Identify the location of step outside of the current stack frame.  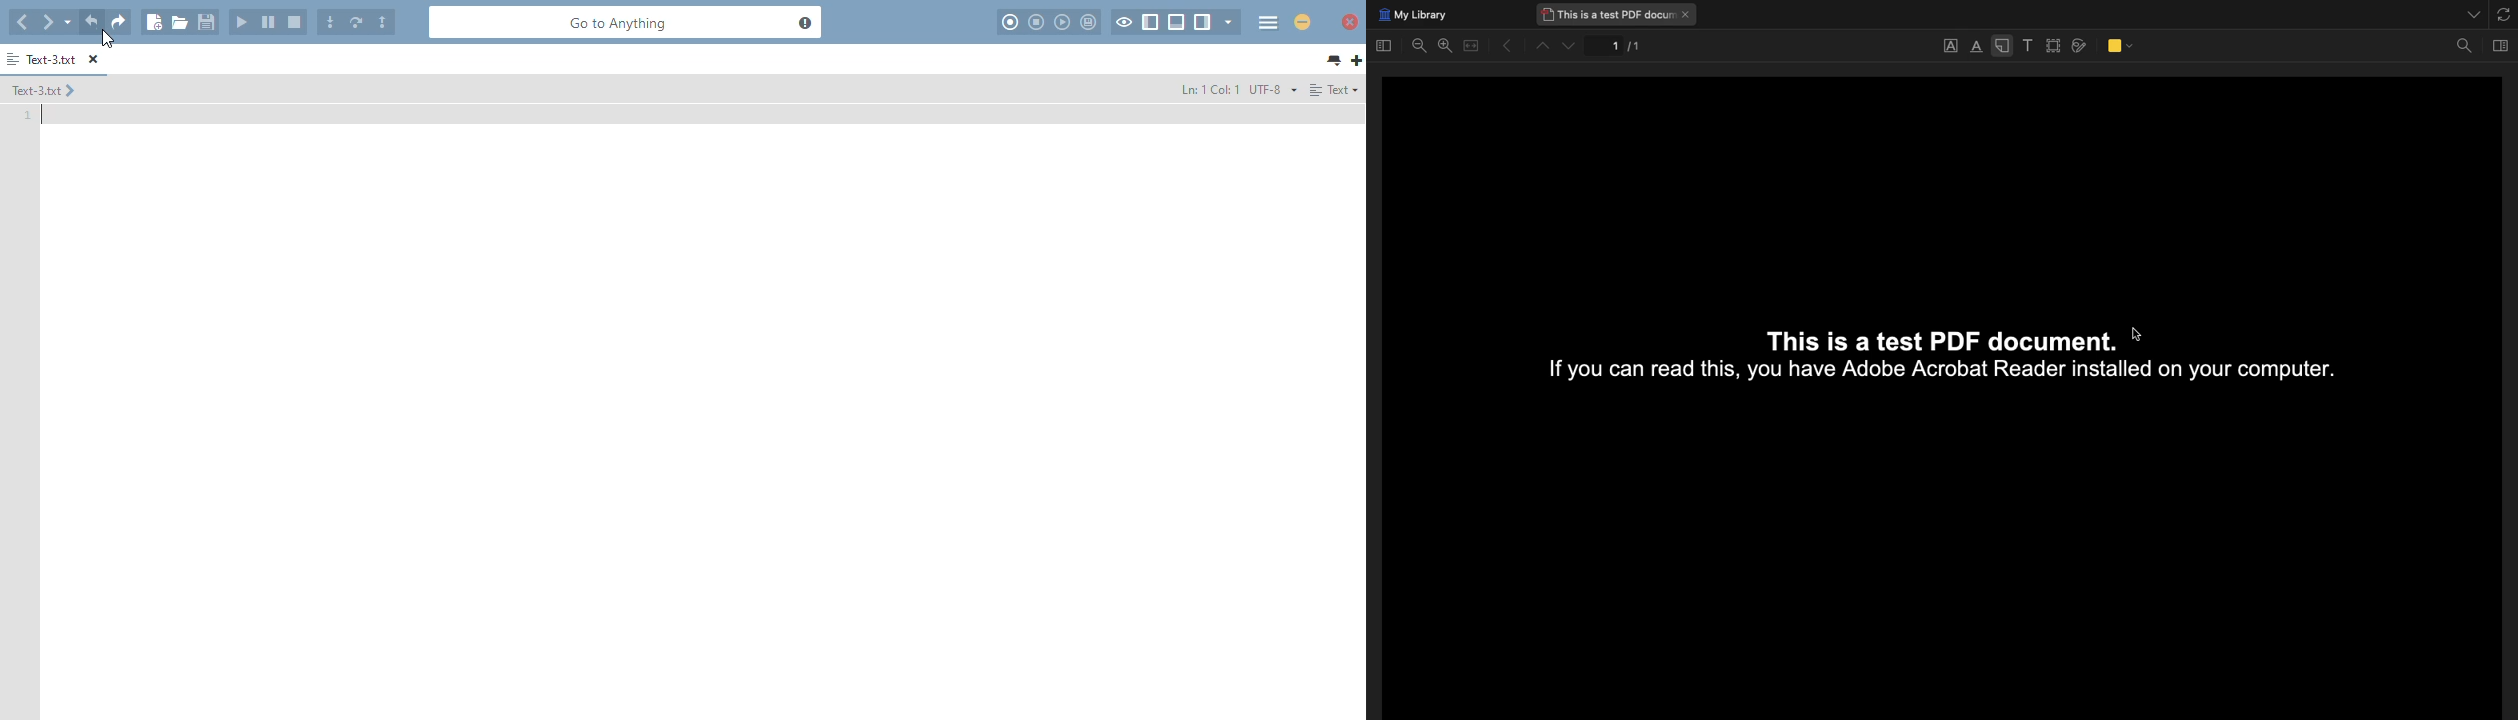
(382, 22).